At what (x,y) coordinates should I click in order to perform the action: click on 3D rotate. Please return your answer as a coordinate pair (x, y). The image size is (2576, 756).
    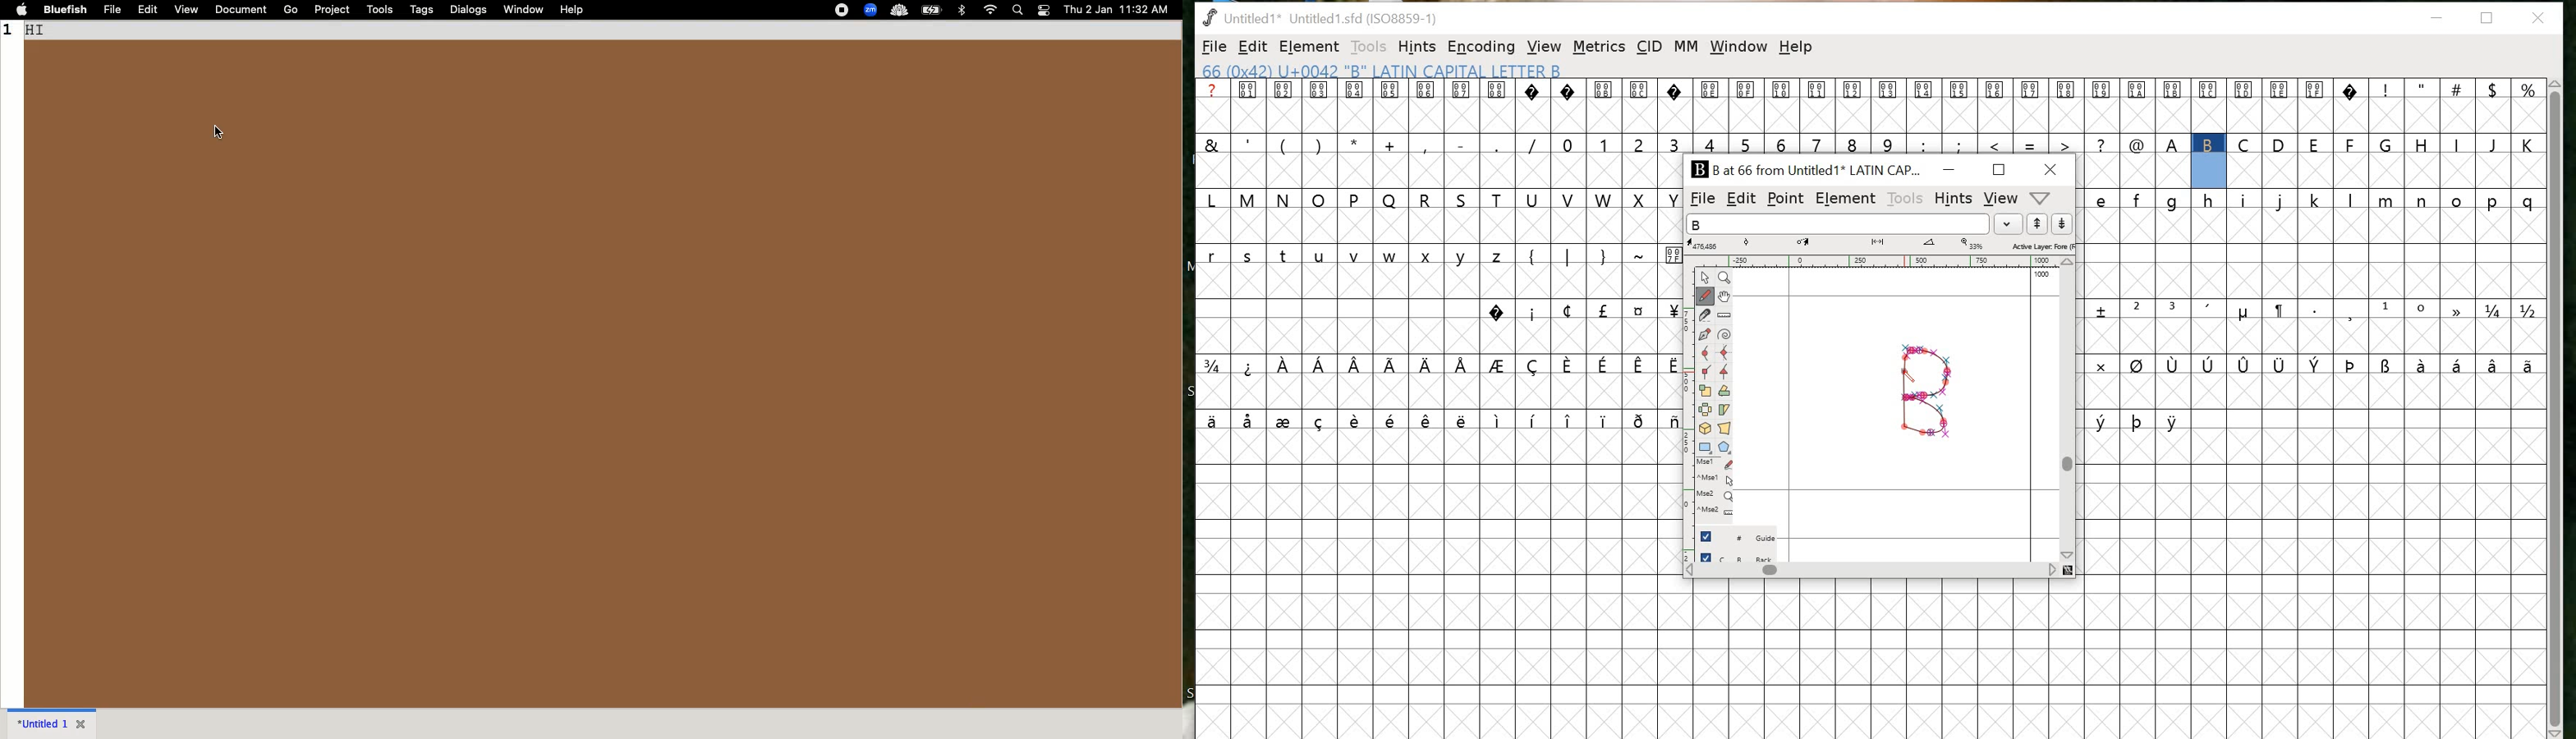
    Looking at the image, I should click on (1706, 430).